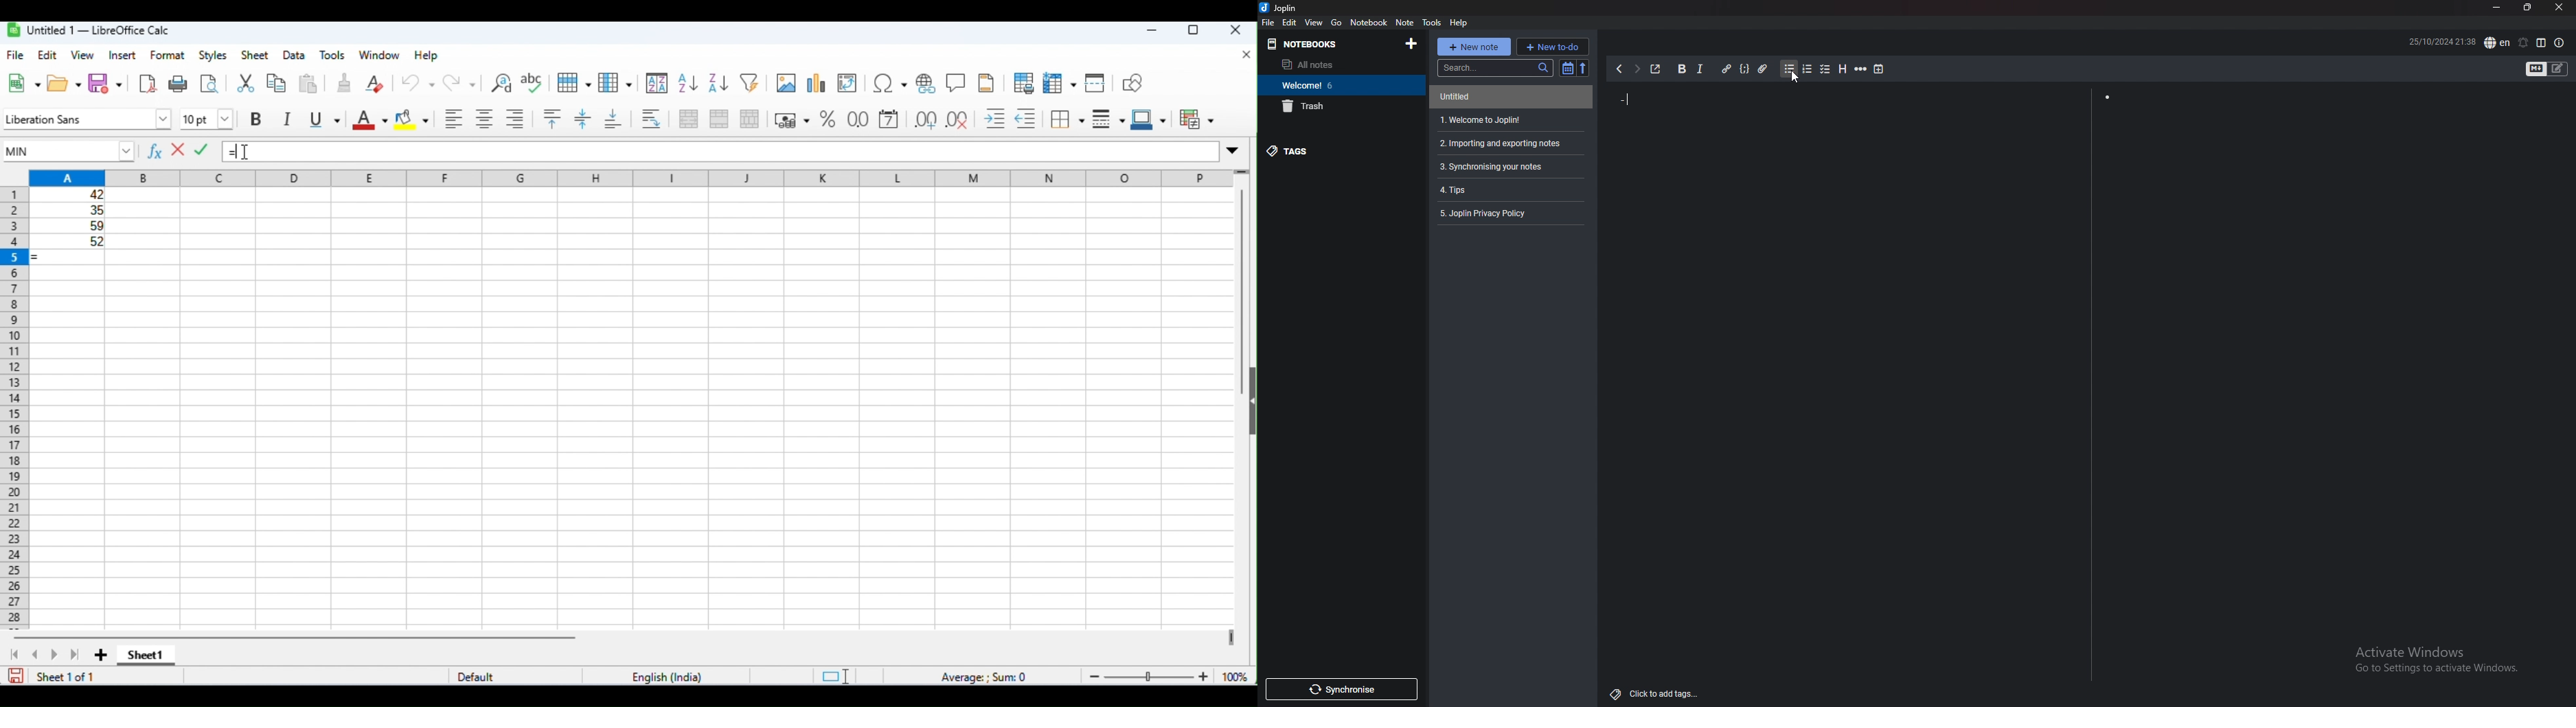 Image resolution: width=2576 pixels, height=728 pixels. What do you see at coordinates (2542, 43) in the screenshot?
I see `Toggle editor layout` at bounding box center [2542, 43].